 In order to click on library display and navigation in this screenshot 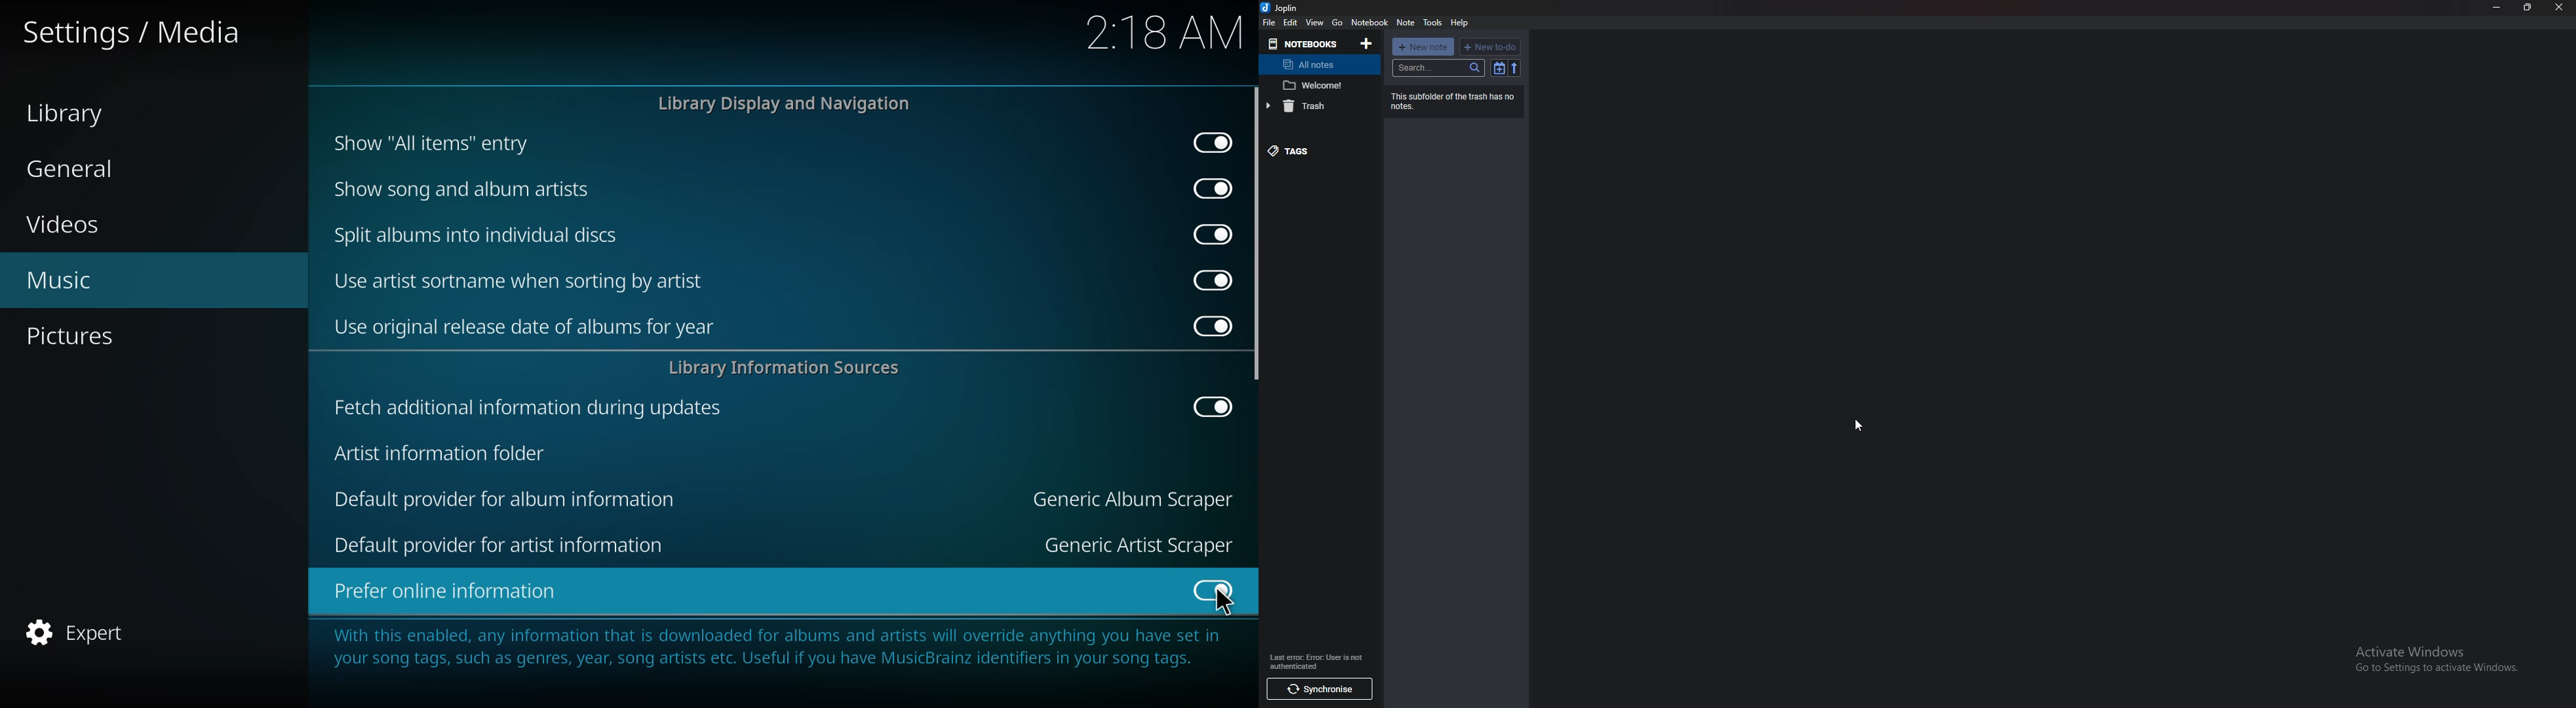, I will do `click(784, 104)`.